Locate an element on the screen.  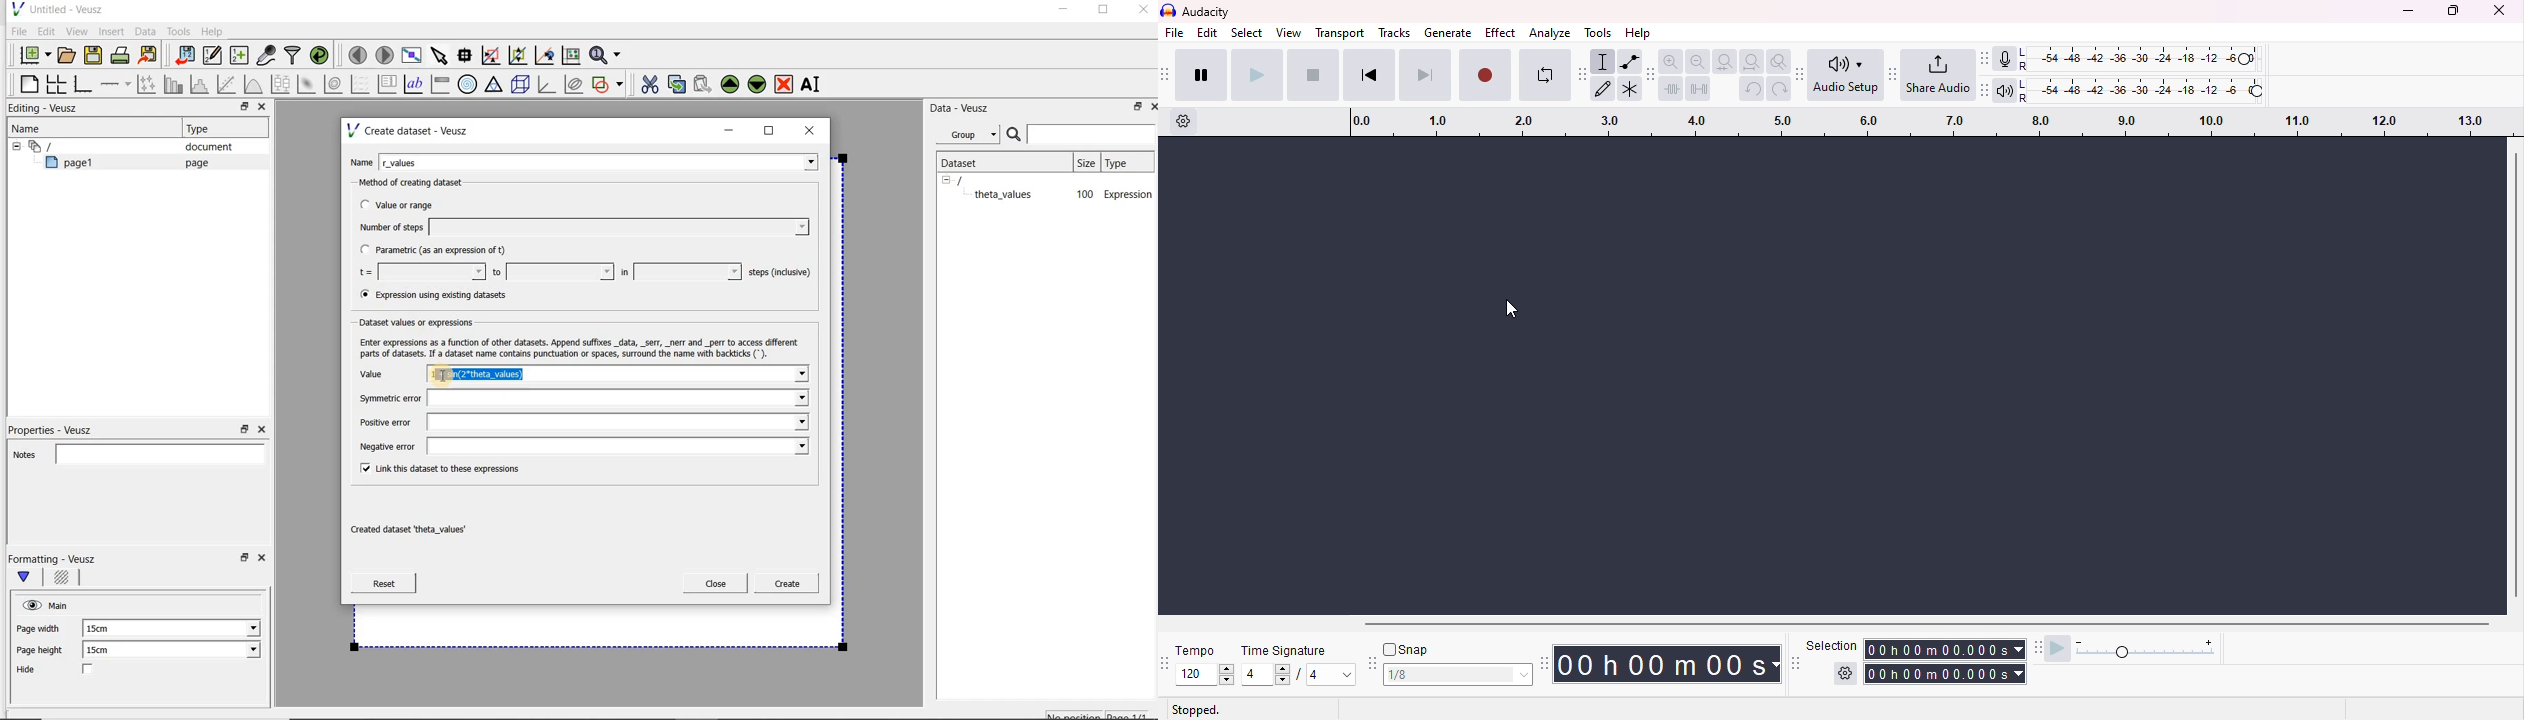
close is located at coordinates (2499, 11).